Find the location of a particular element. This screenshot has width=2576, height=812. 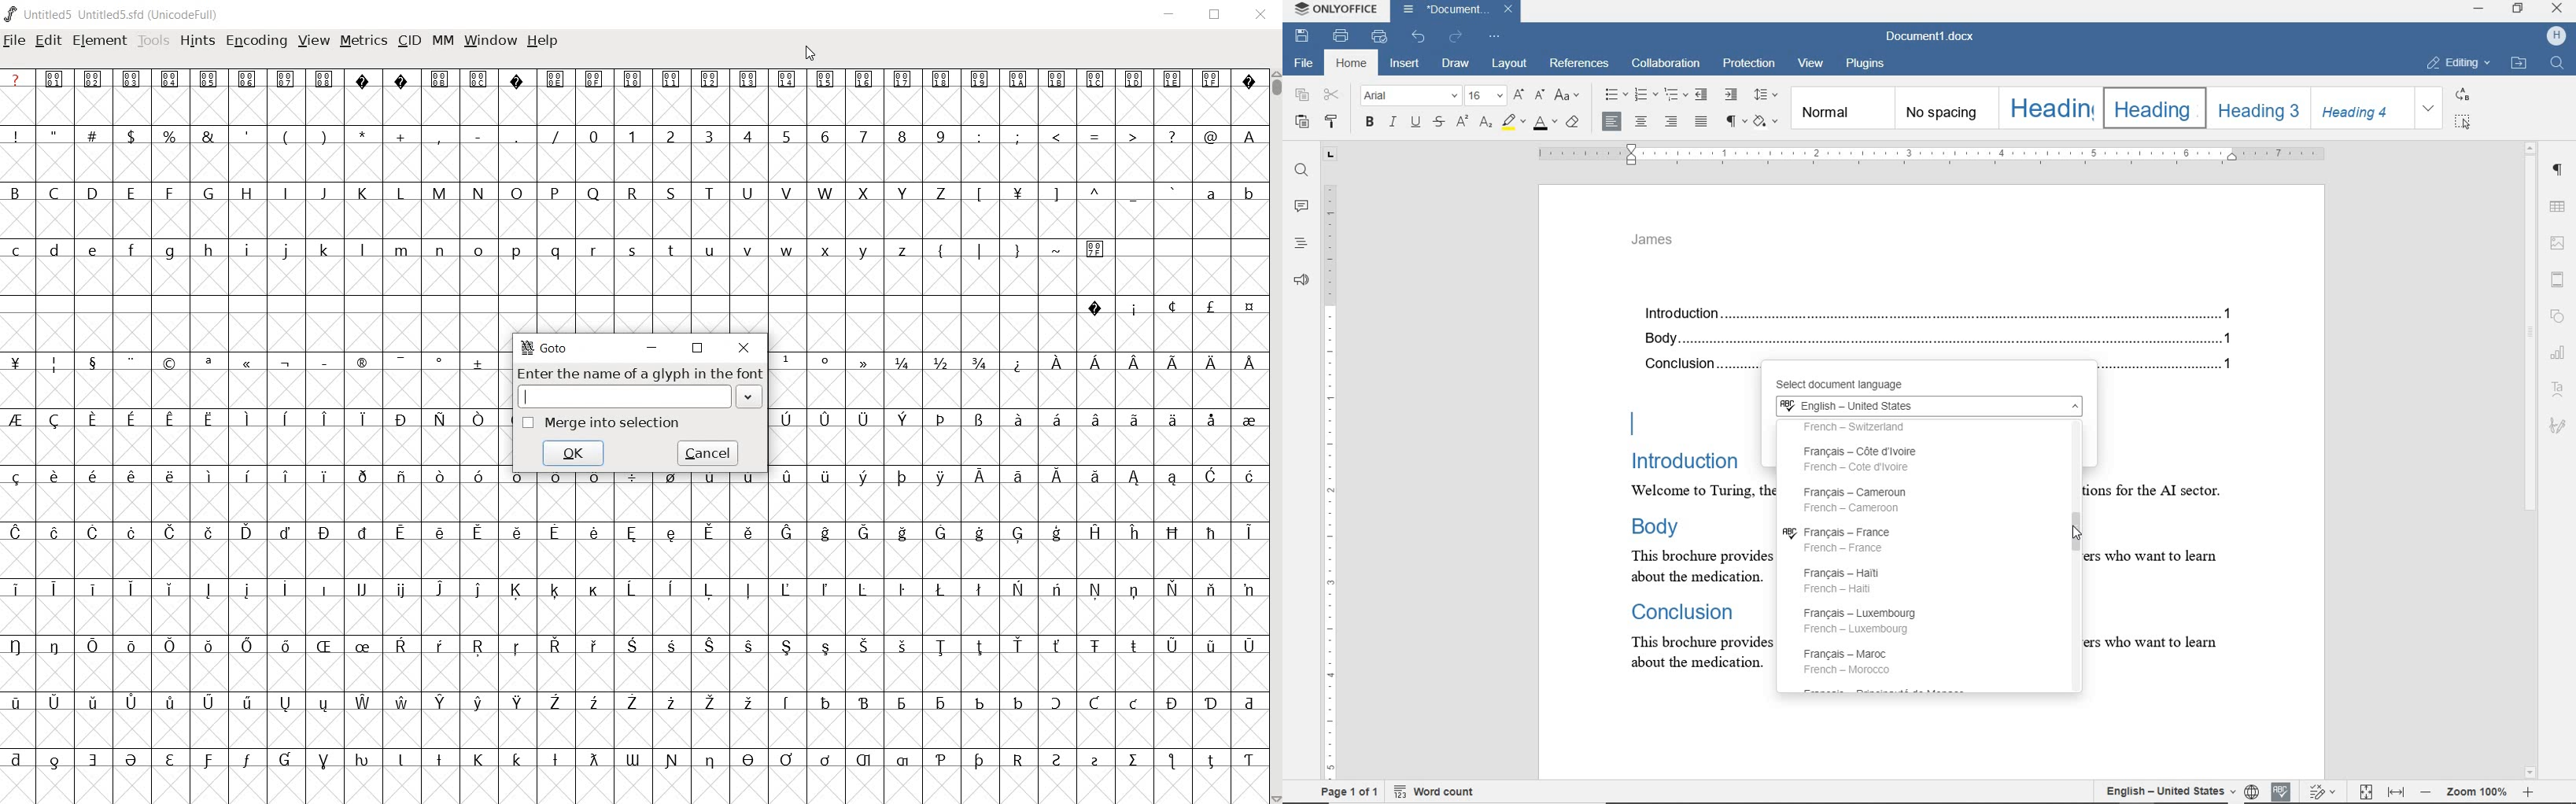

G is located at coordinates (207, 193).